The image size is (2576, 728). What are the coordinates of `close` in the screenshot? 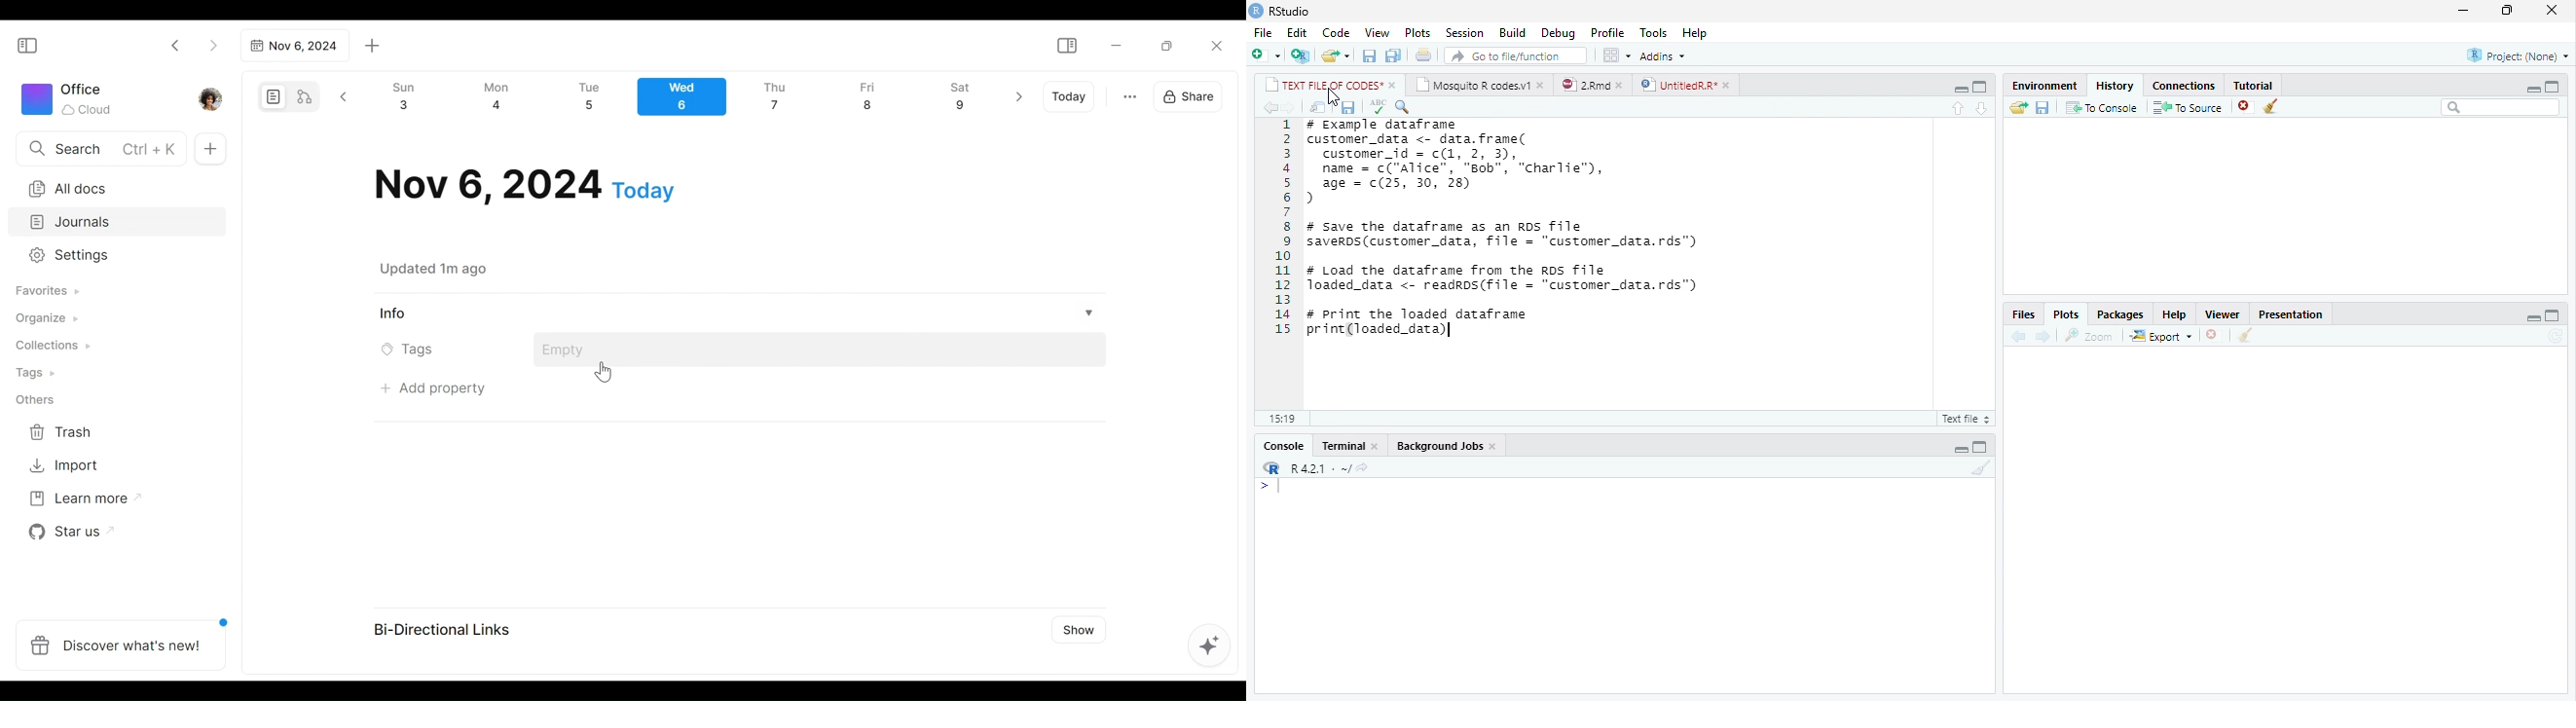 It's located at (1377, 447).